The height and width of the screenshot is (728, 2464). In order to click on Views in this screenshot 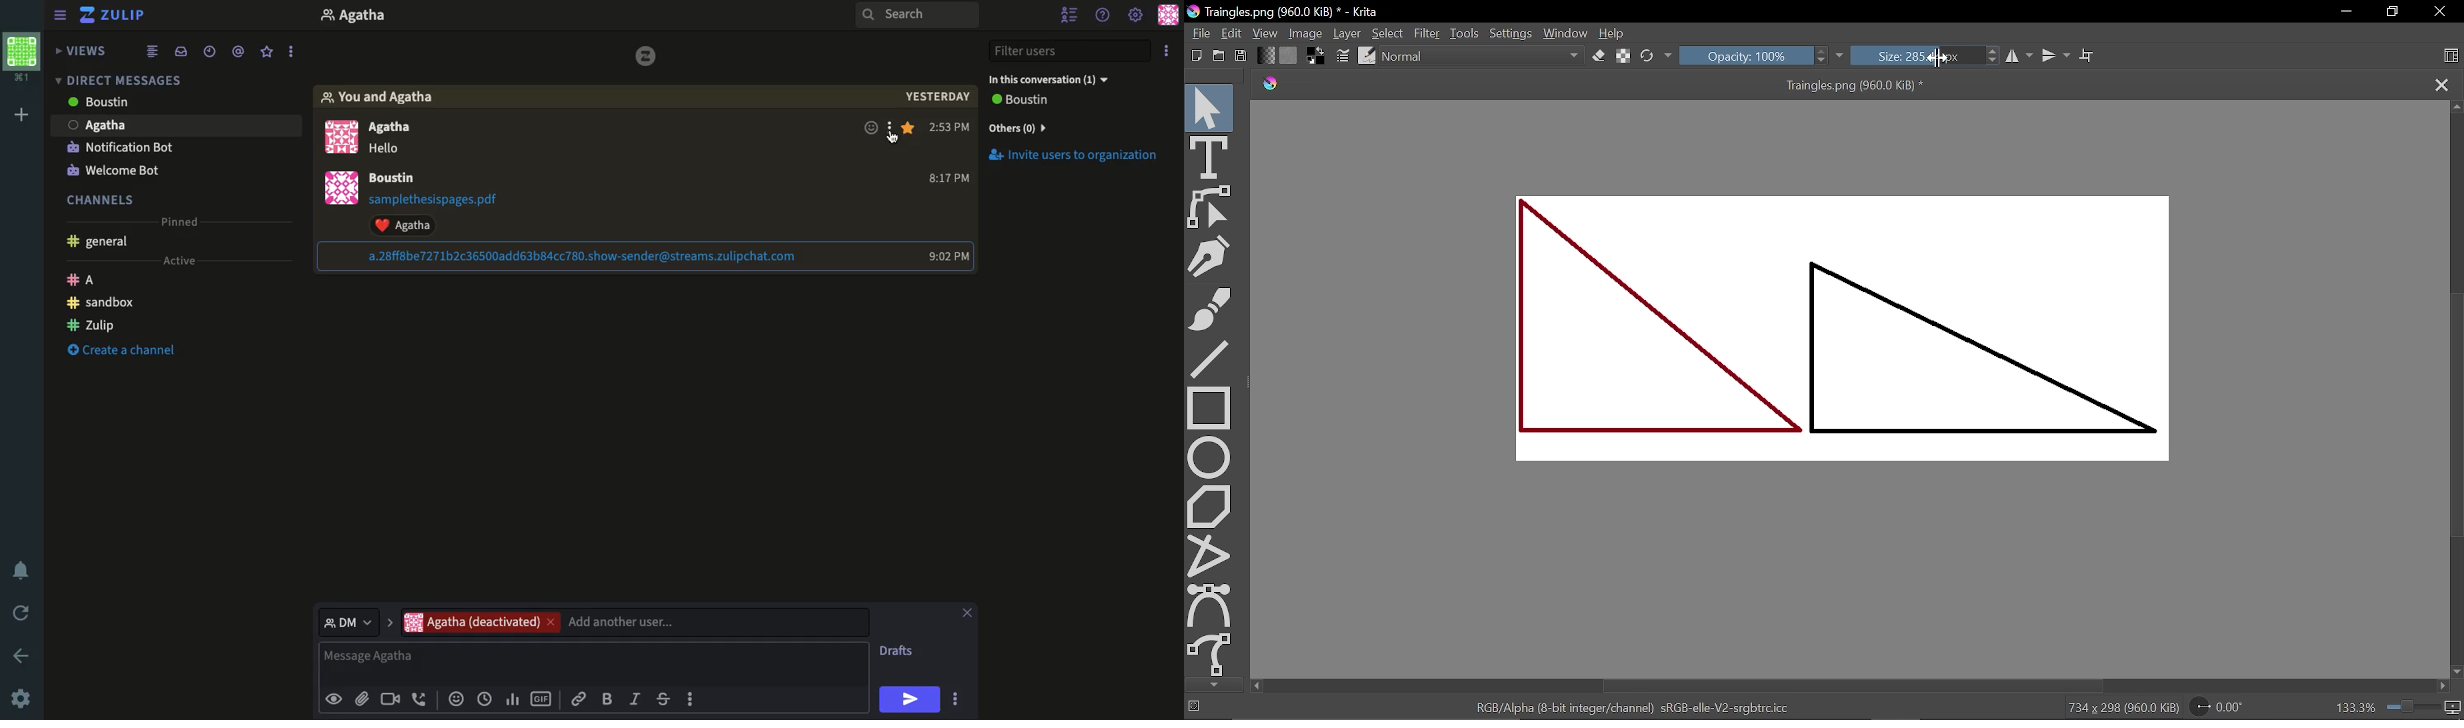, I will do `click(84, 52)`.